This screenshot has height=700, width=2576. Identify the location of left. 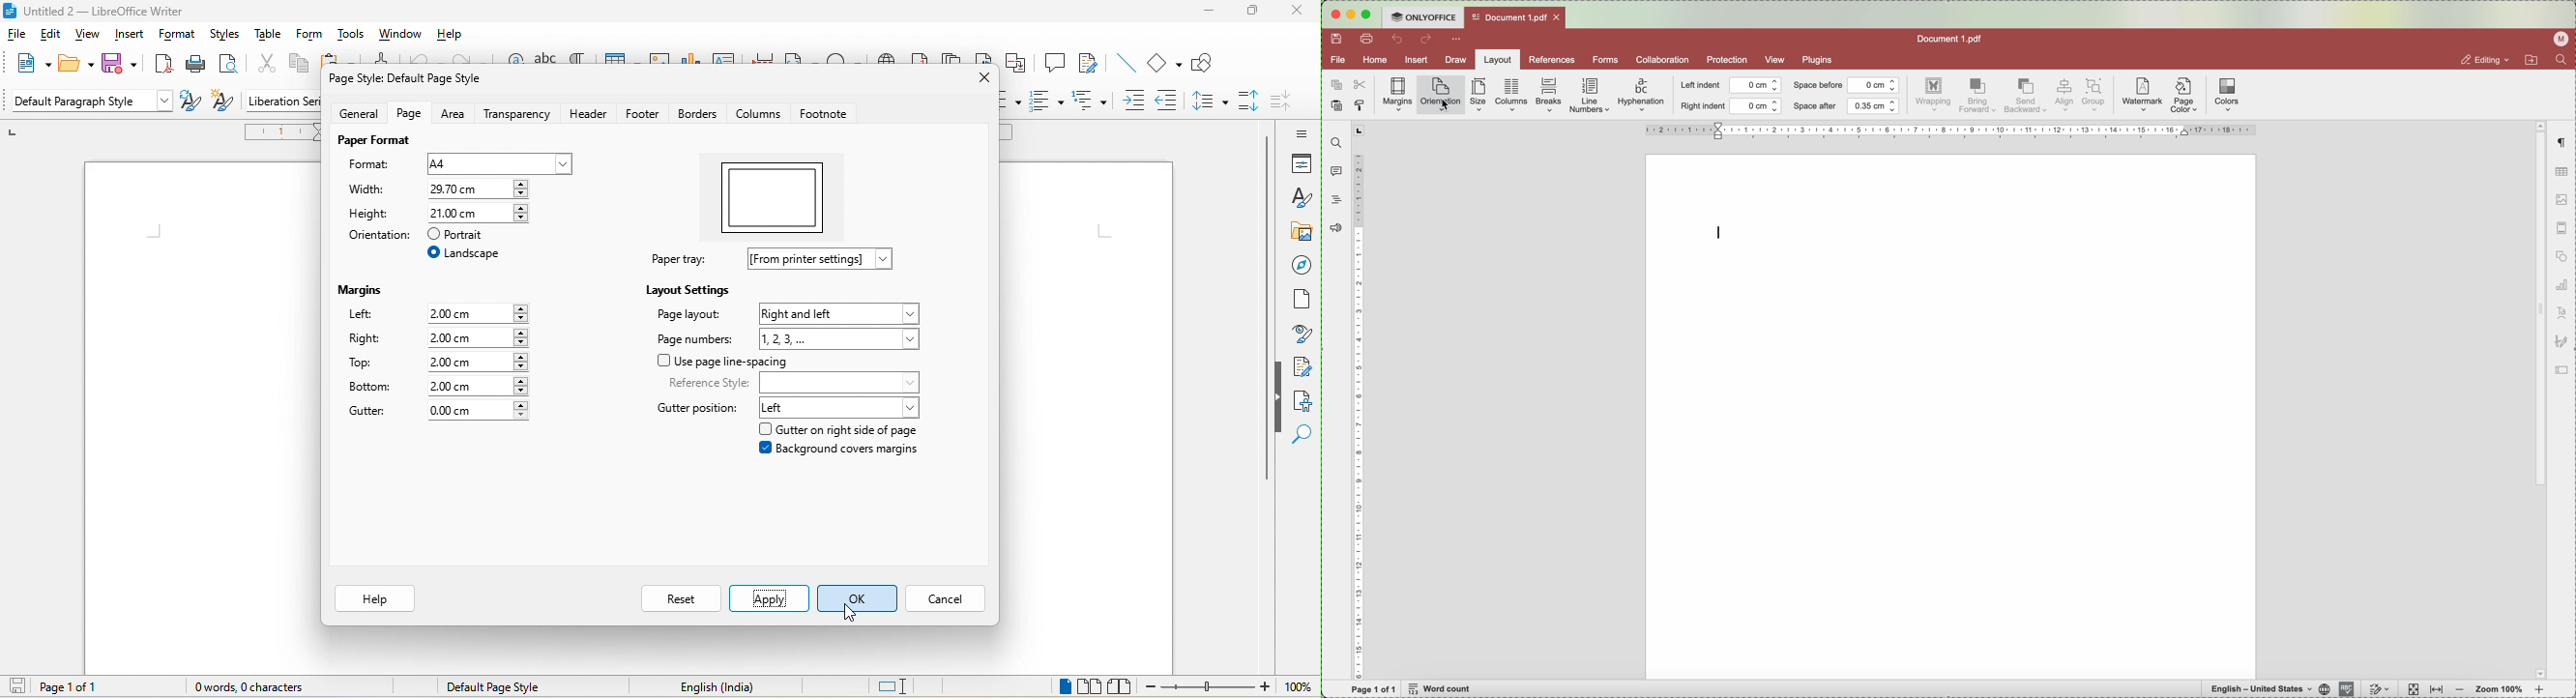
(842, 408).